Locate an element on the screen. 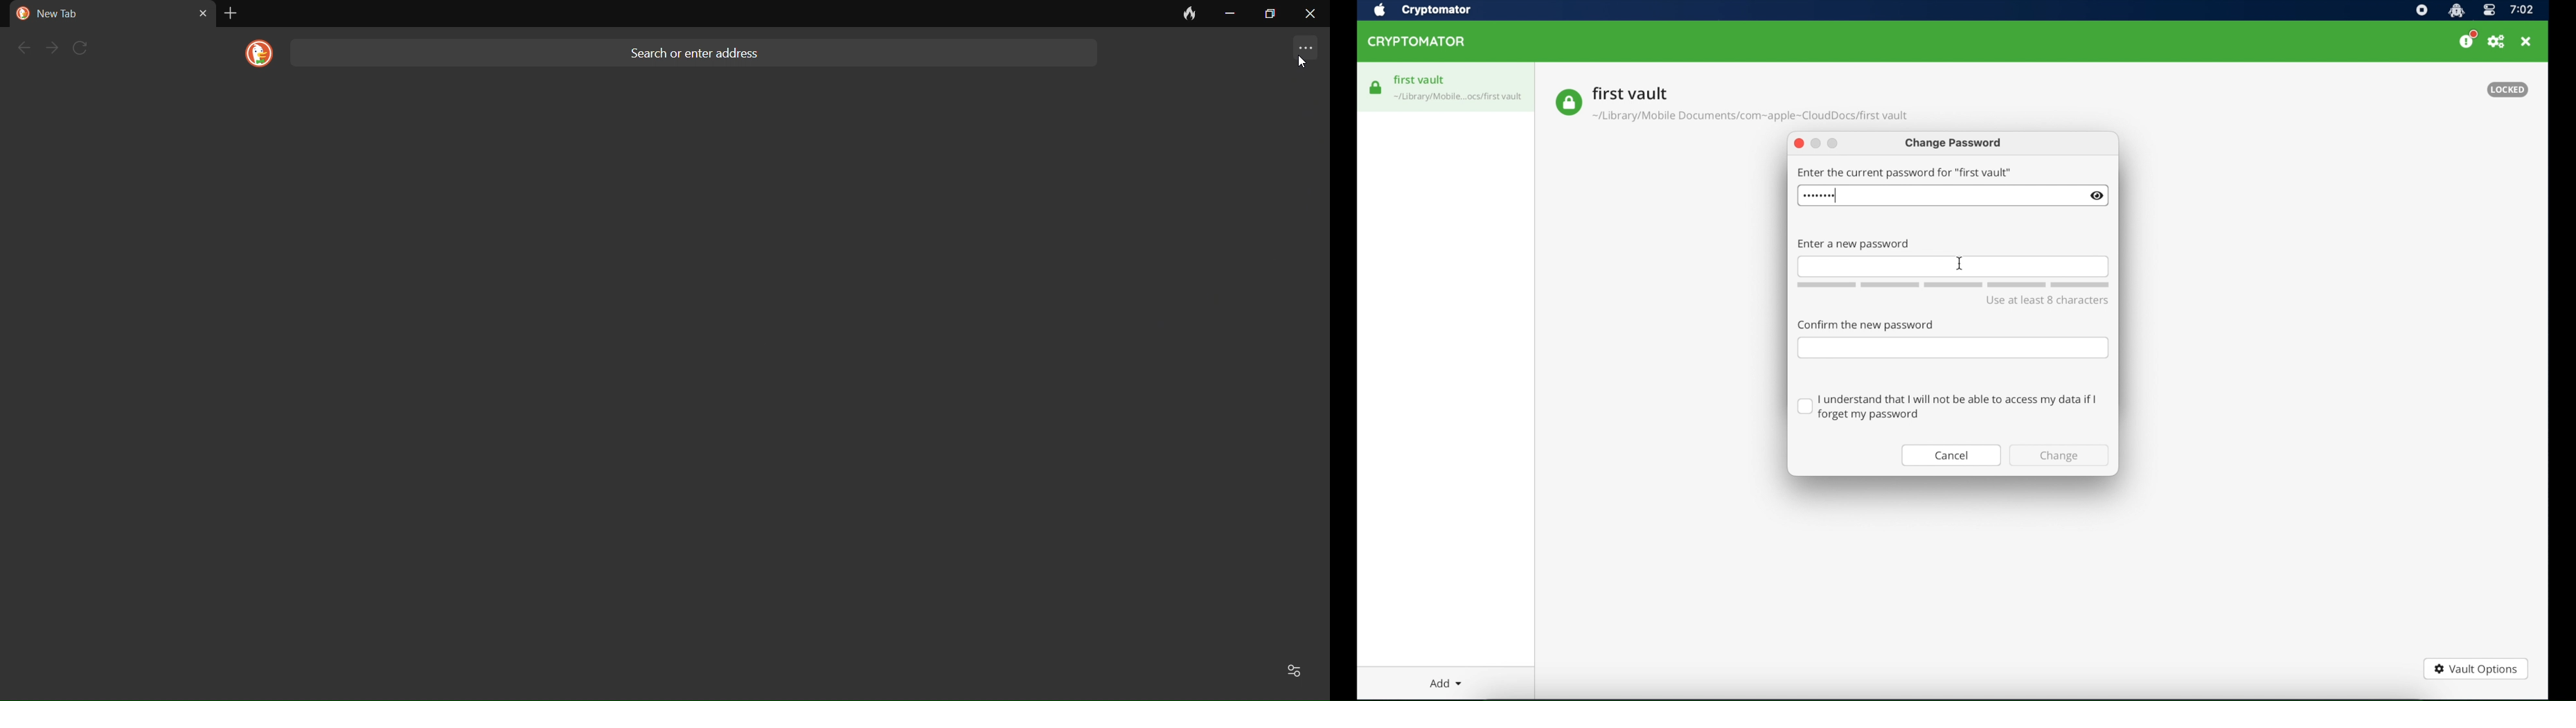 The image size is (2576, 728). maimize is located at coordinates (1832, 144).